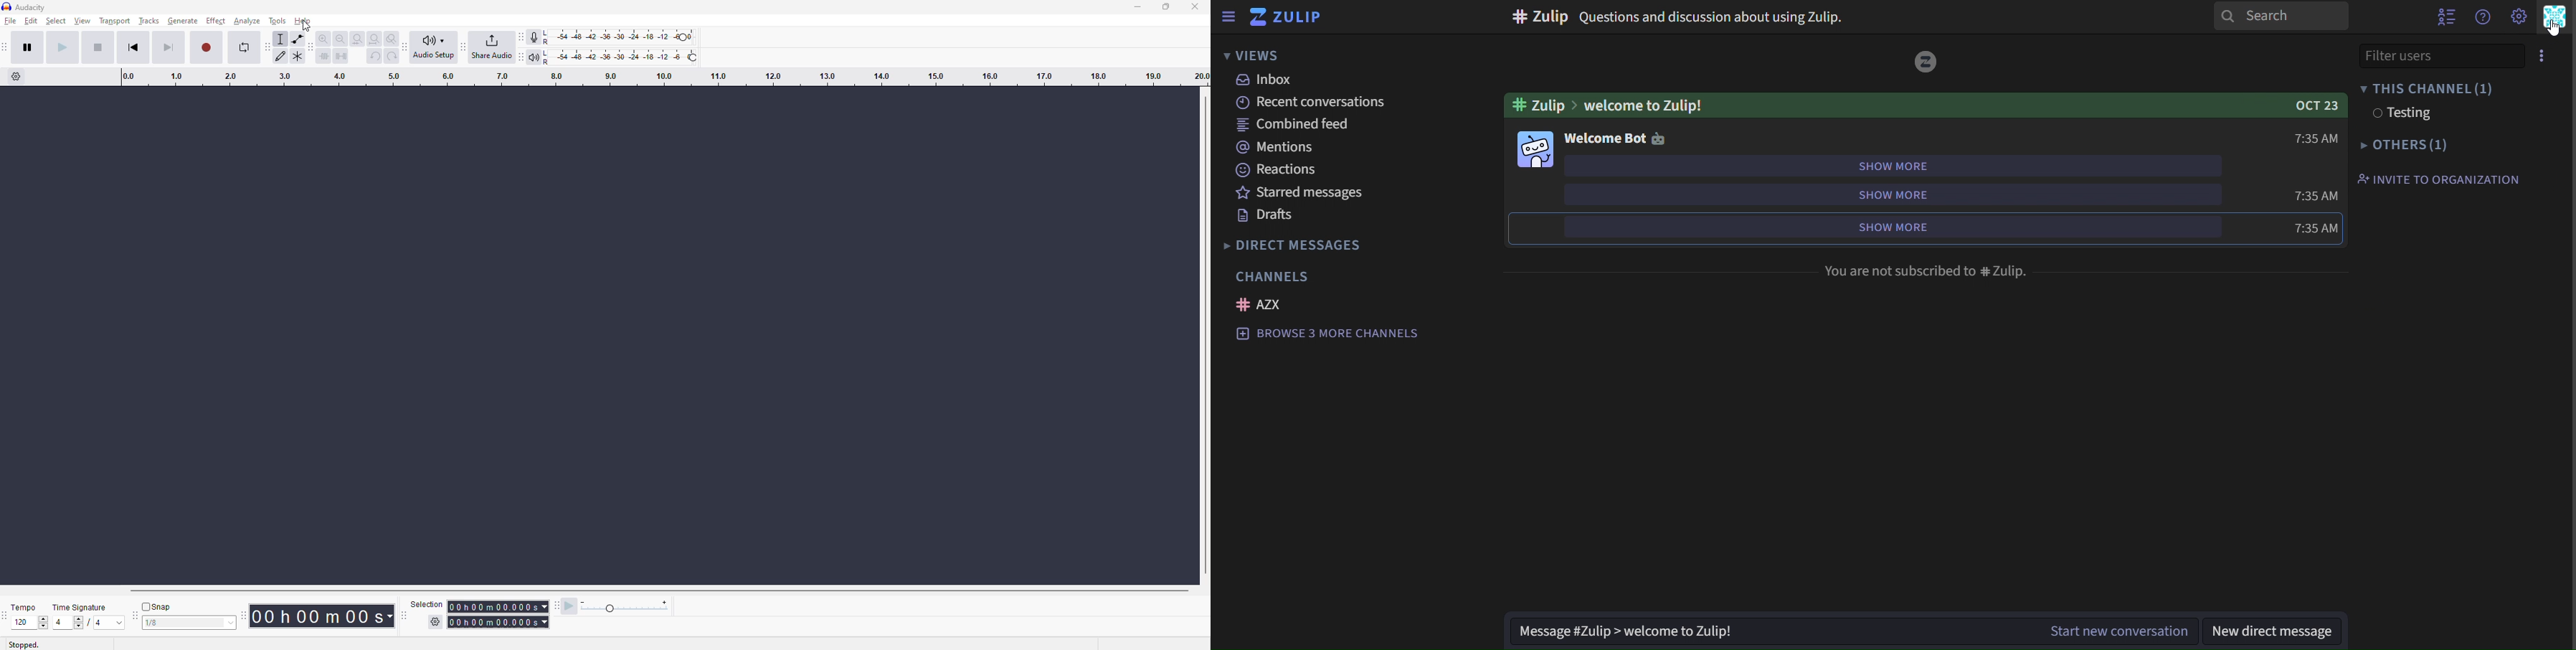 The width and height of the screenshot is (2576, 672). Describe the element at coordinates (2296, 230) in the screenshot. I see `7:35AM` at that location.